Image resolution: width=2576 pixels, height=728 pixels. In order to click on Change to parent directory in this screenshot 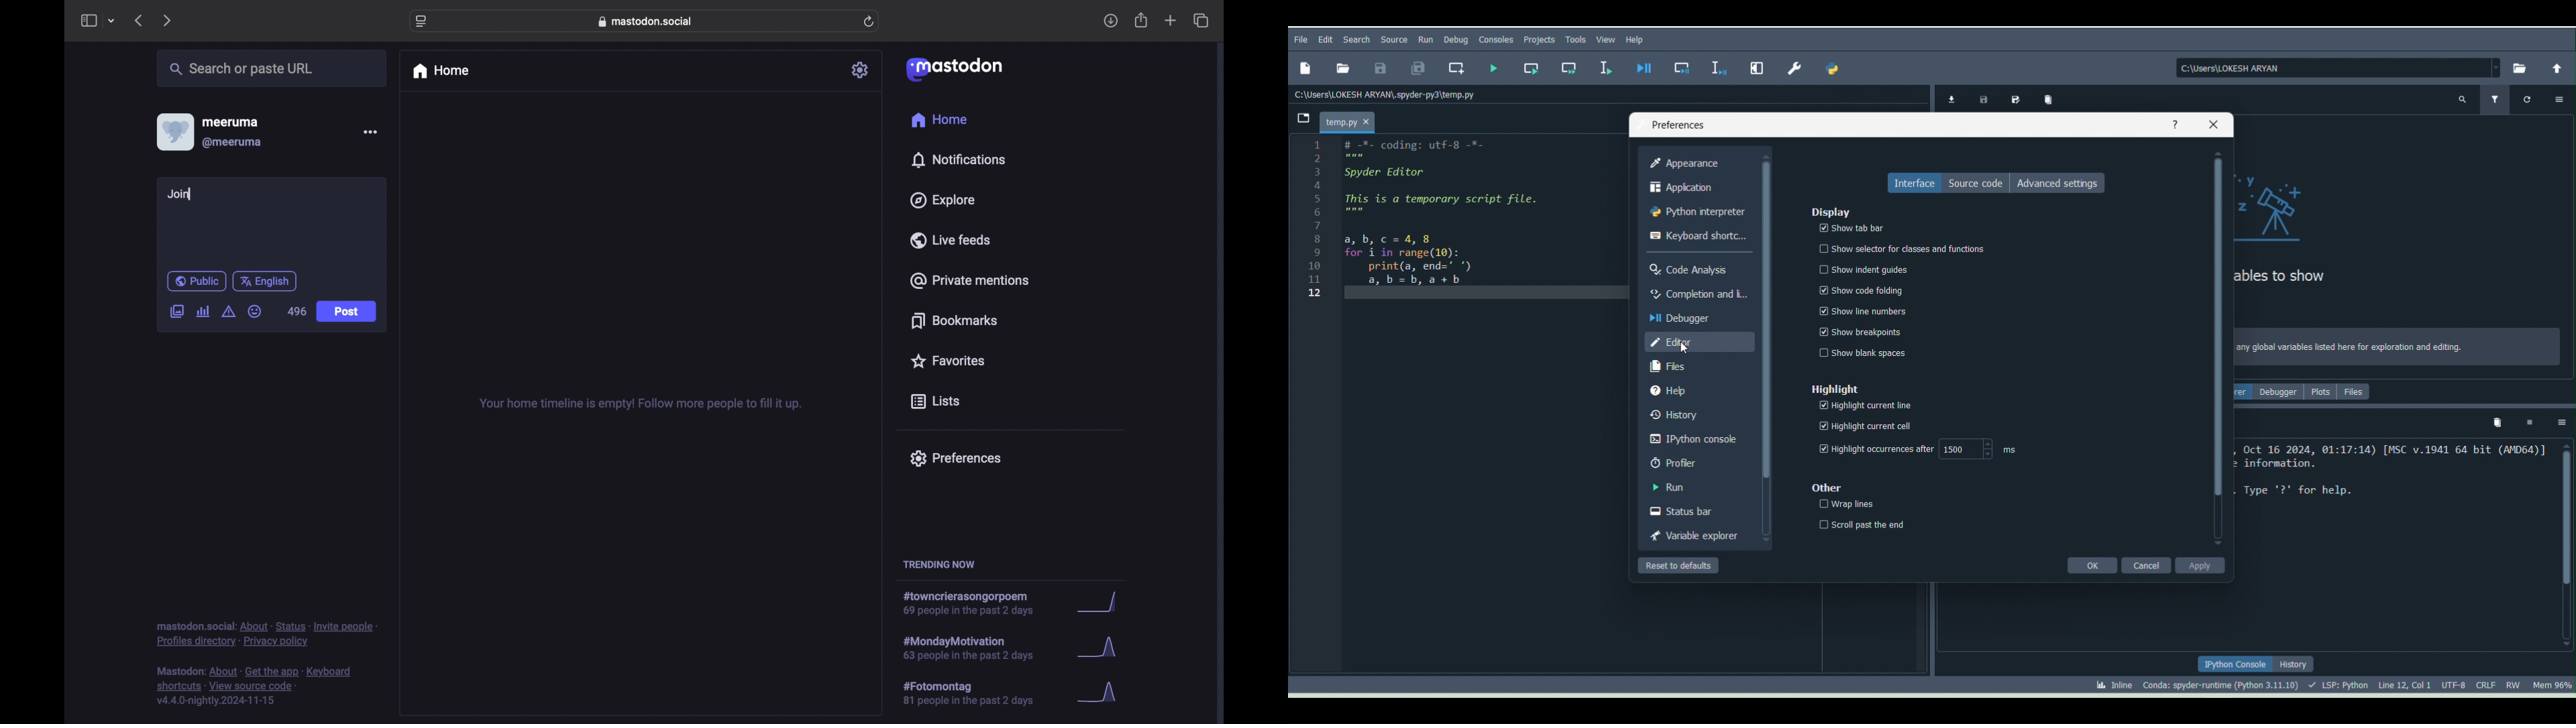, I will do `click(2557, 67)`.